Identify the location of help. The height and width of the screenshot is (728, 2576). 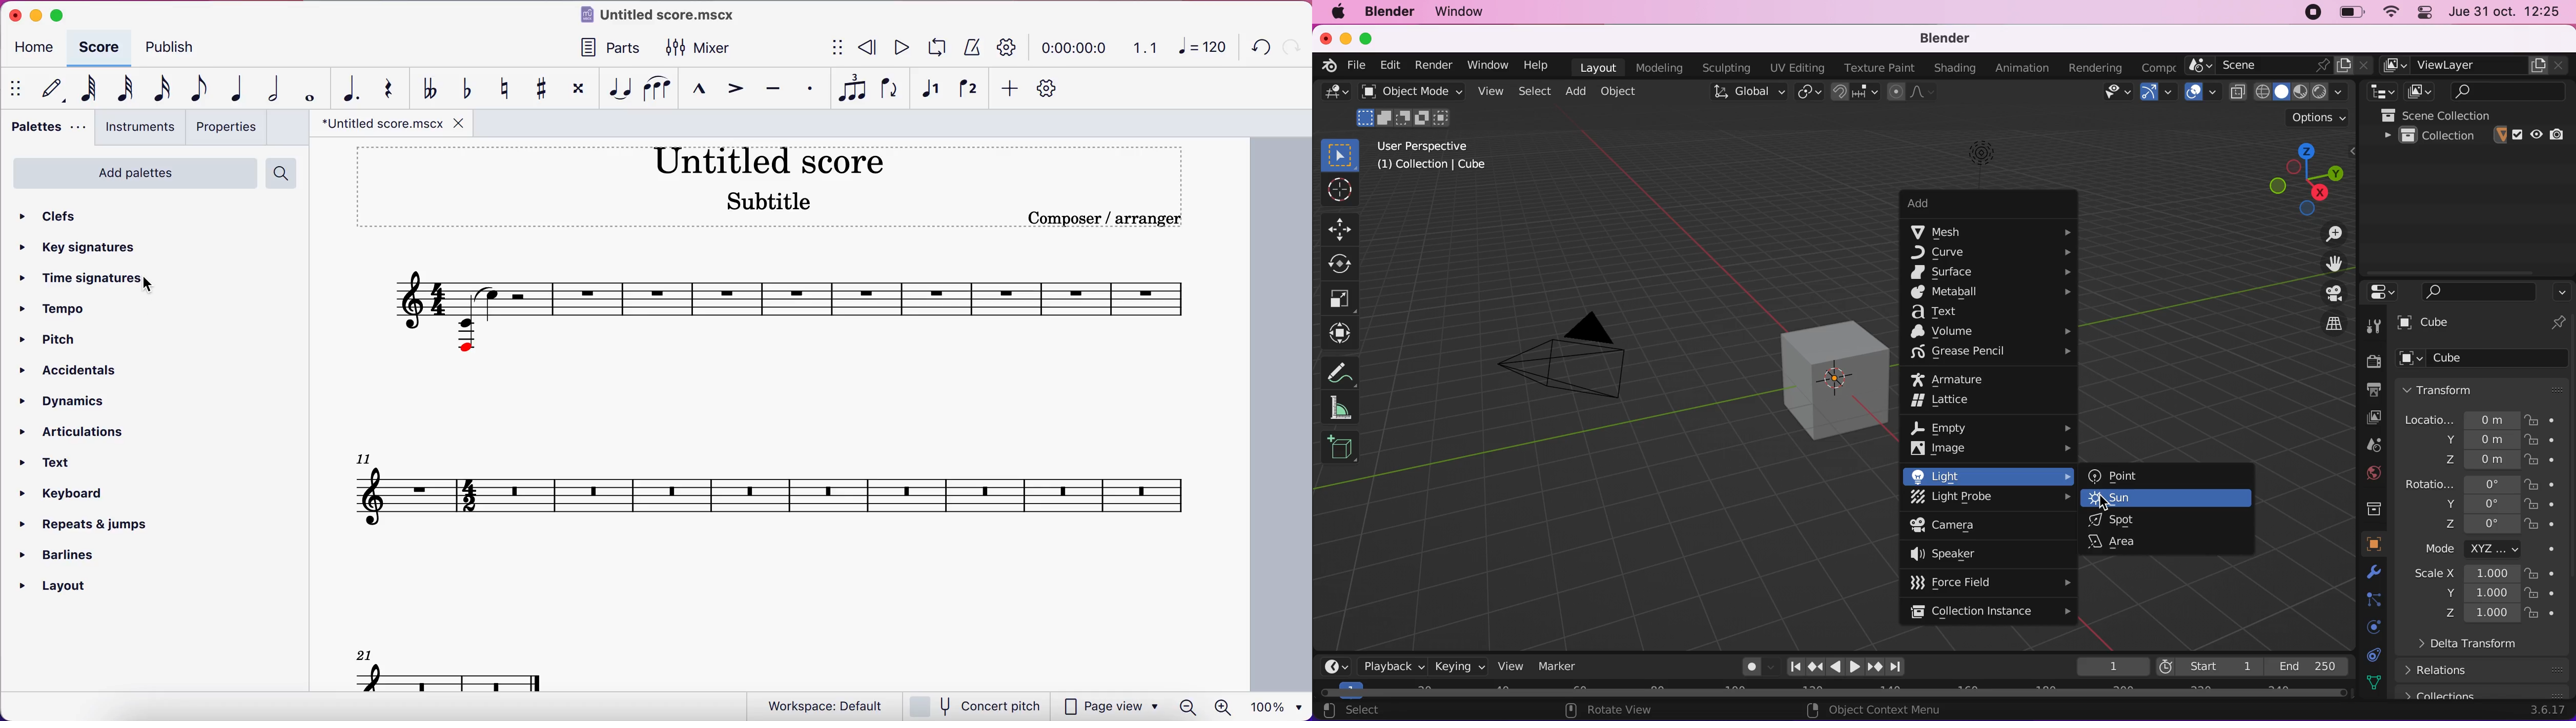
(1535, 65).